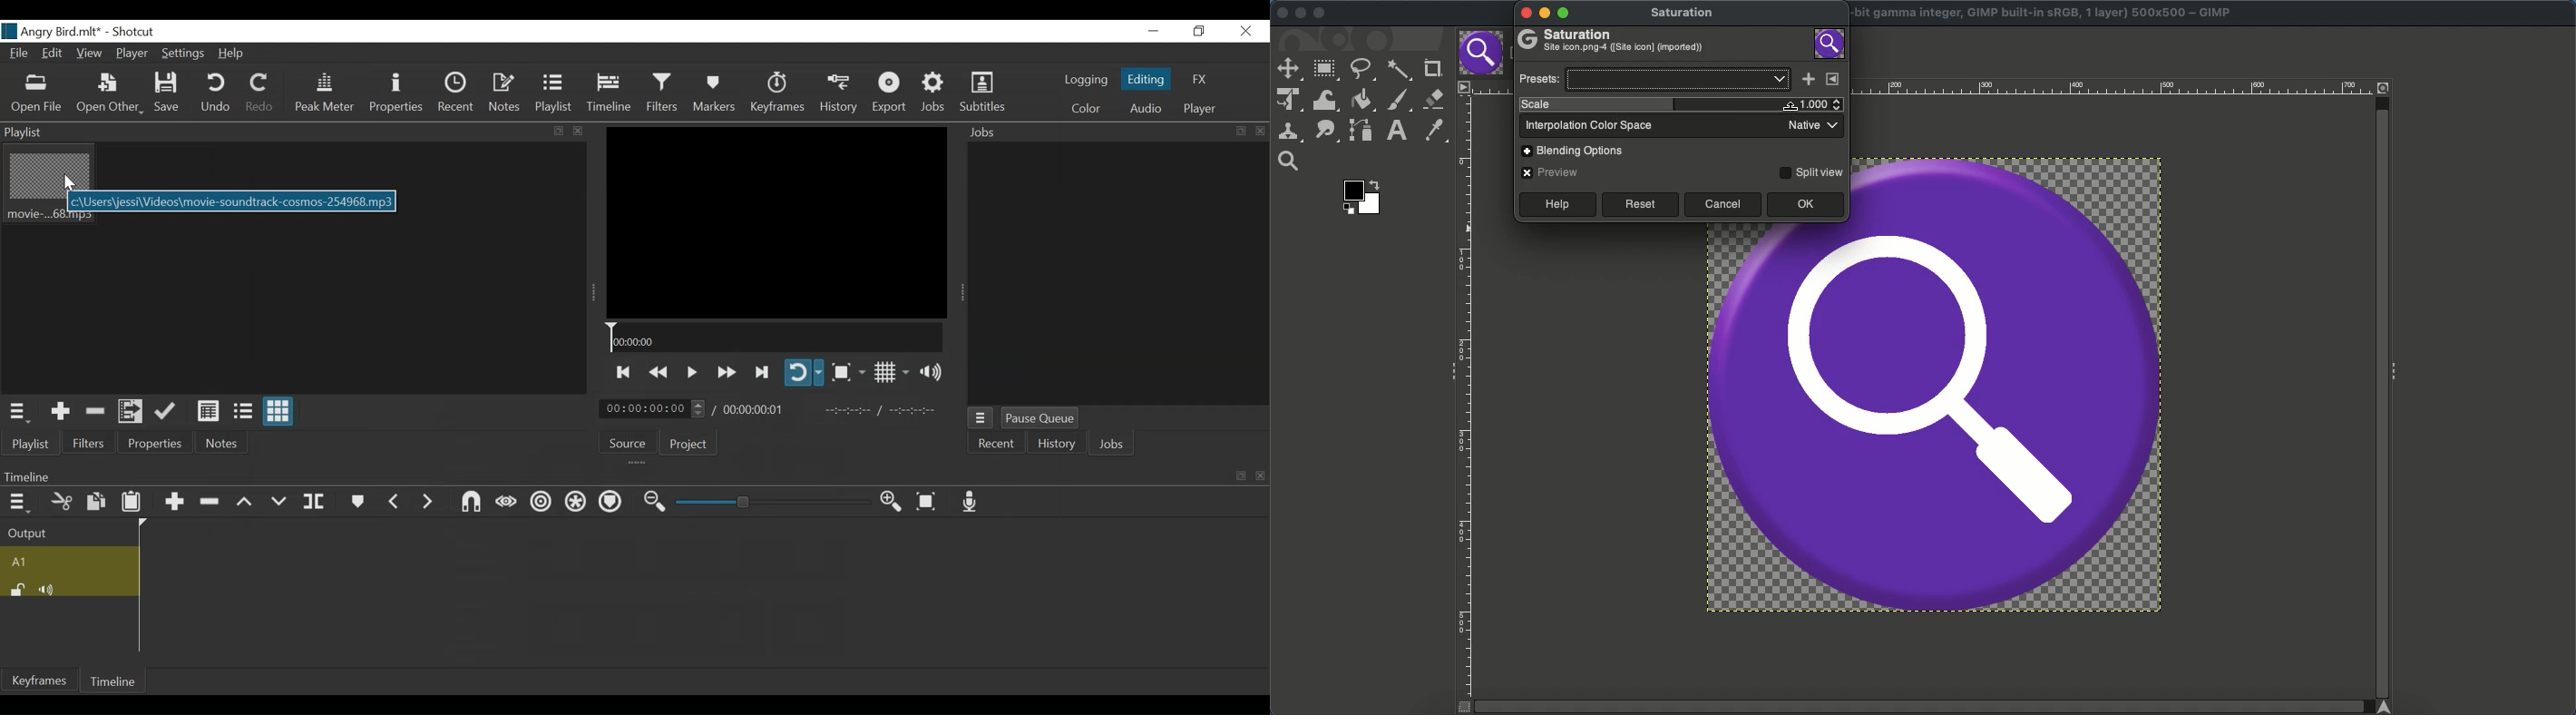  Describe the element at coordinates (1259, 130) in the screenshot. I see `close` at that location.